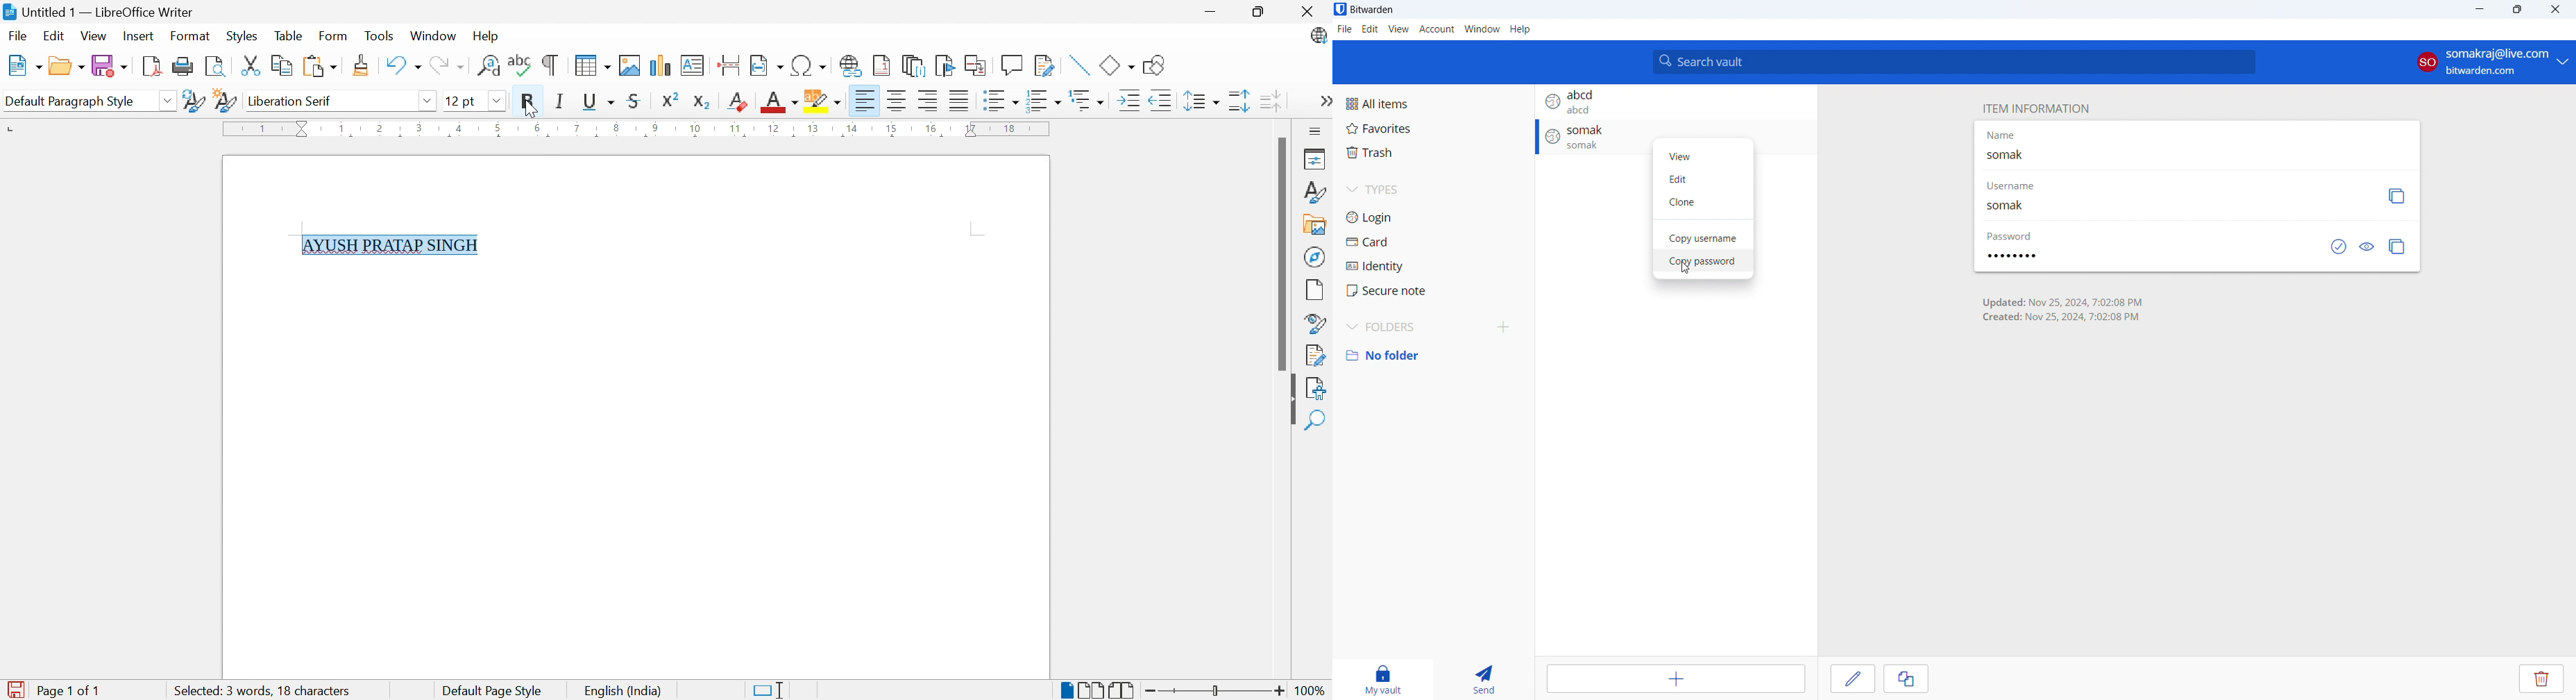 The height and width of the screenshot is (700, 2576). I want to click on Toggle Unordered List, so click(1001, 101).